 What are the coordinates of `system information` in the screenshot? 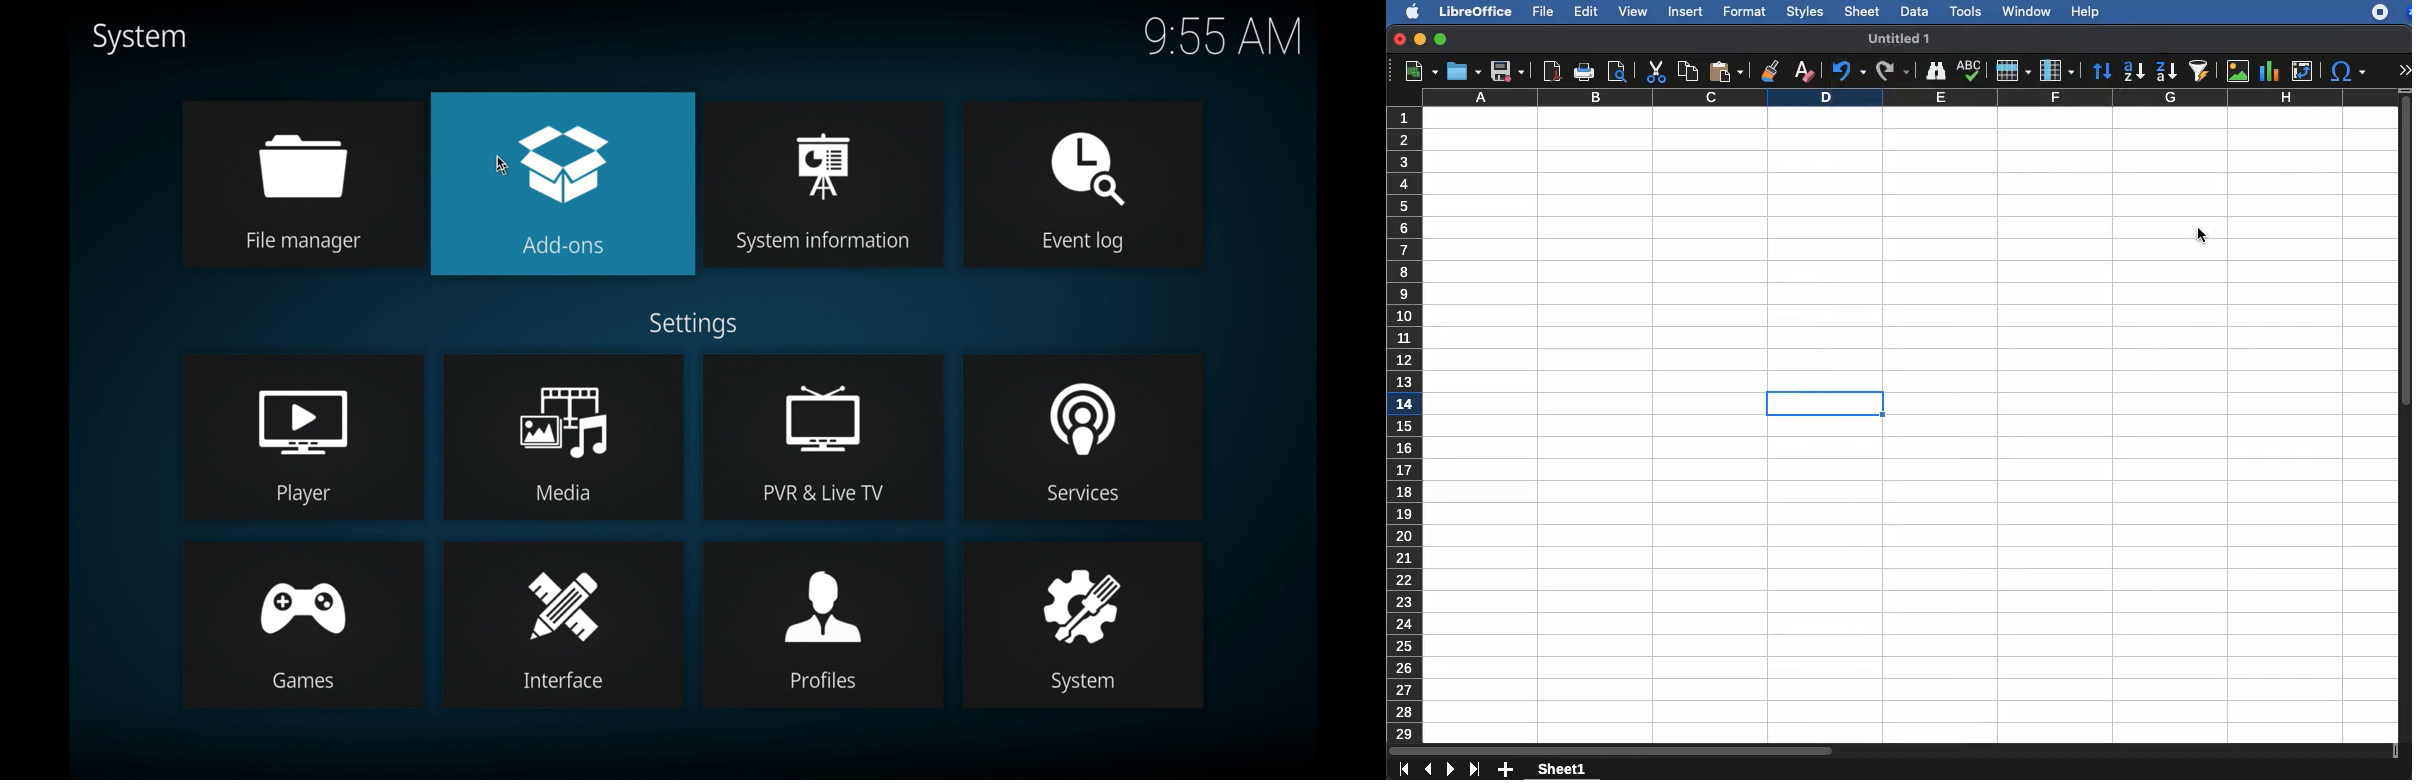 It's located at (827, 186).